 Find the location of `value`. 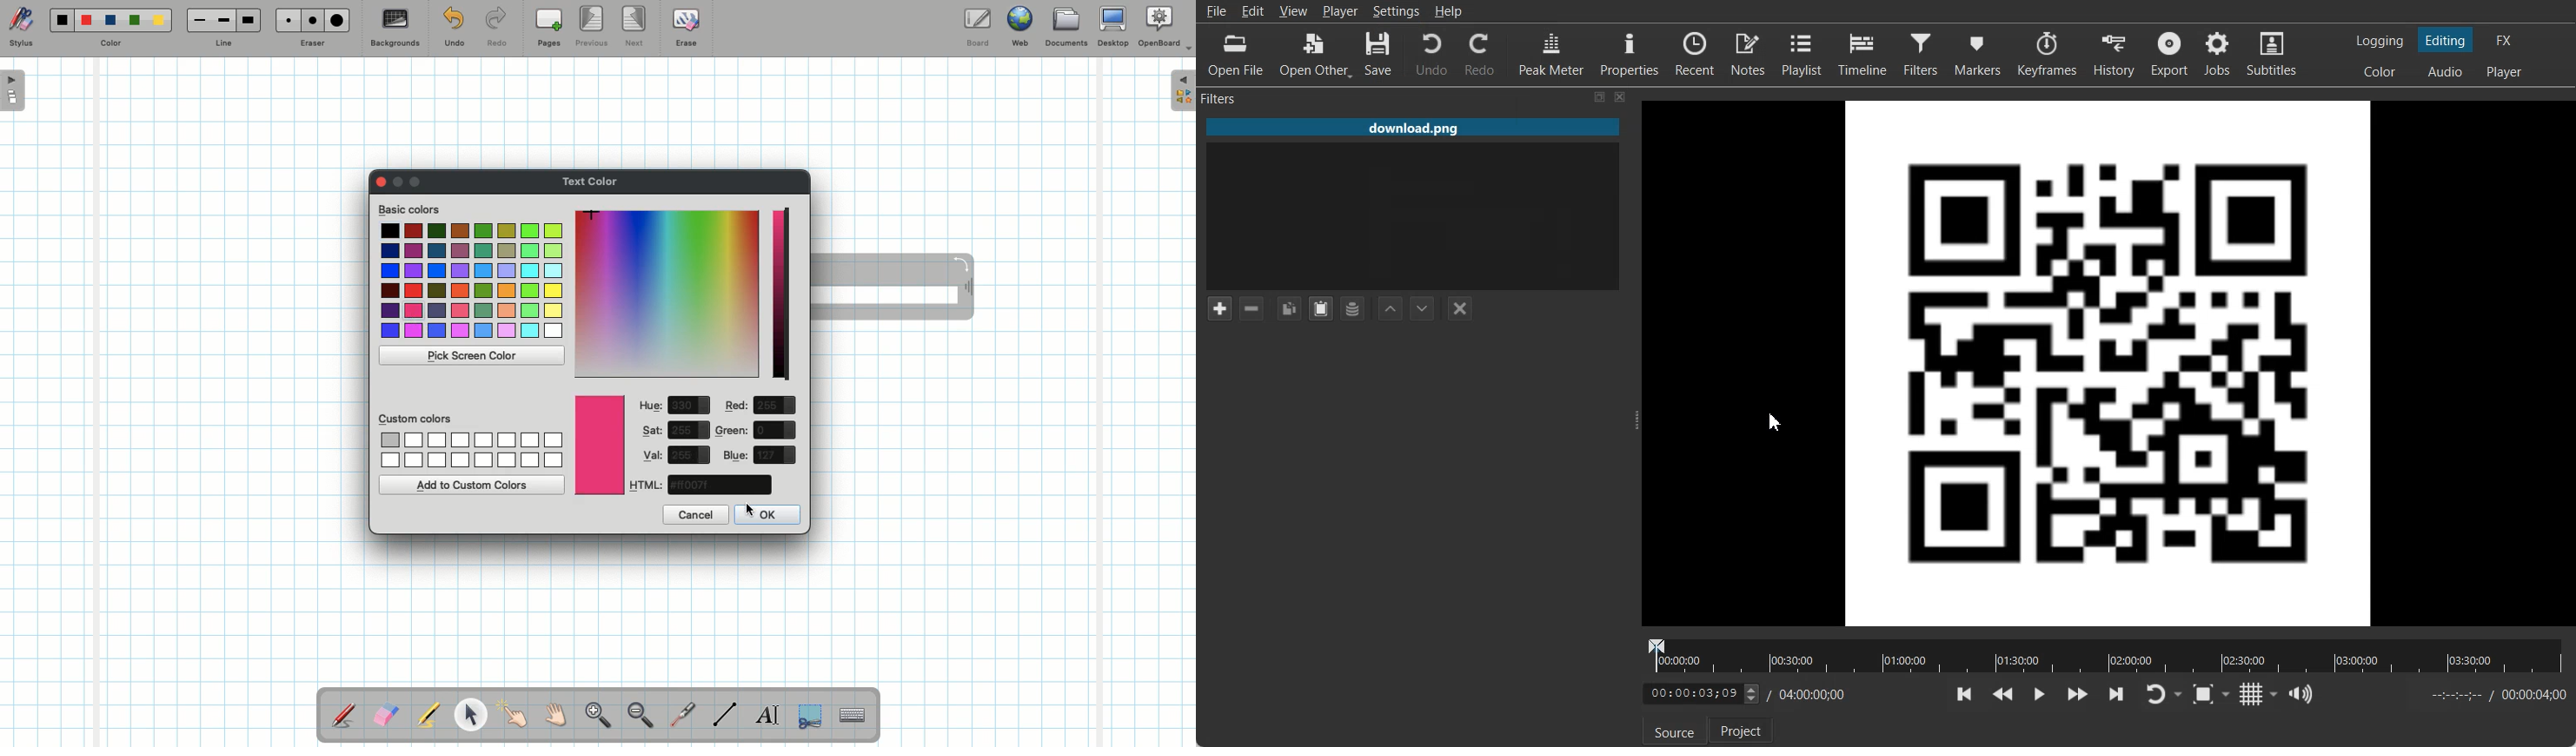

value is located at coordinates (776, 406).